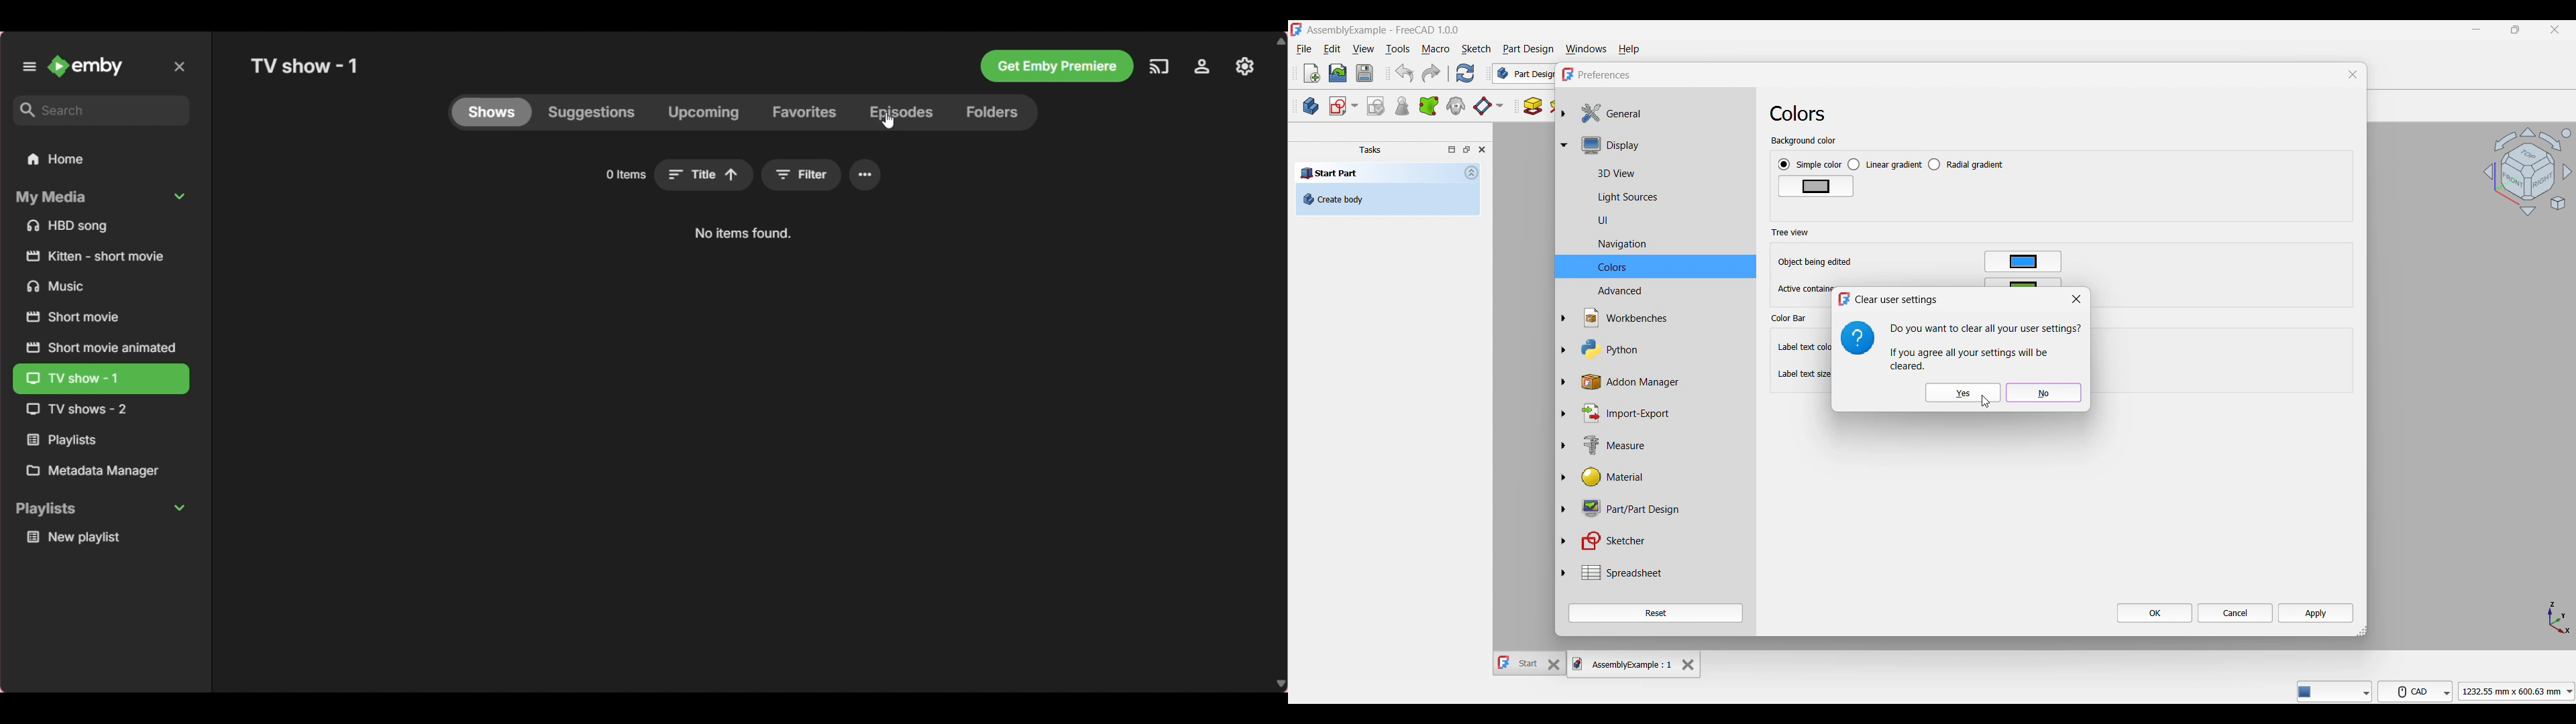 The image size is (2576, 728). I want to click on Sketch menu , so click(1477, 49).